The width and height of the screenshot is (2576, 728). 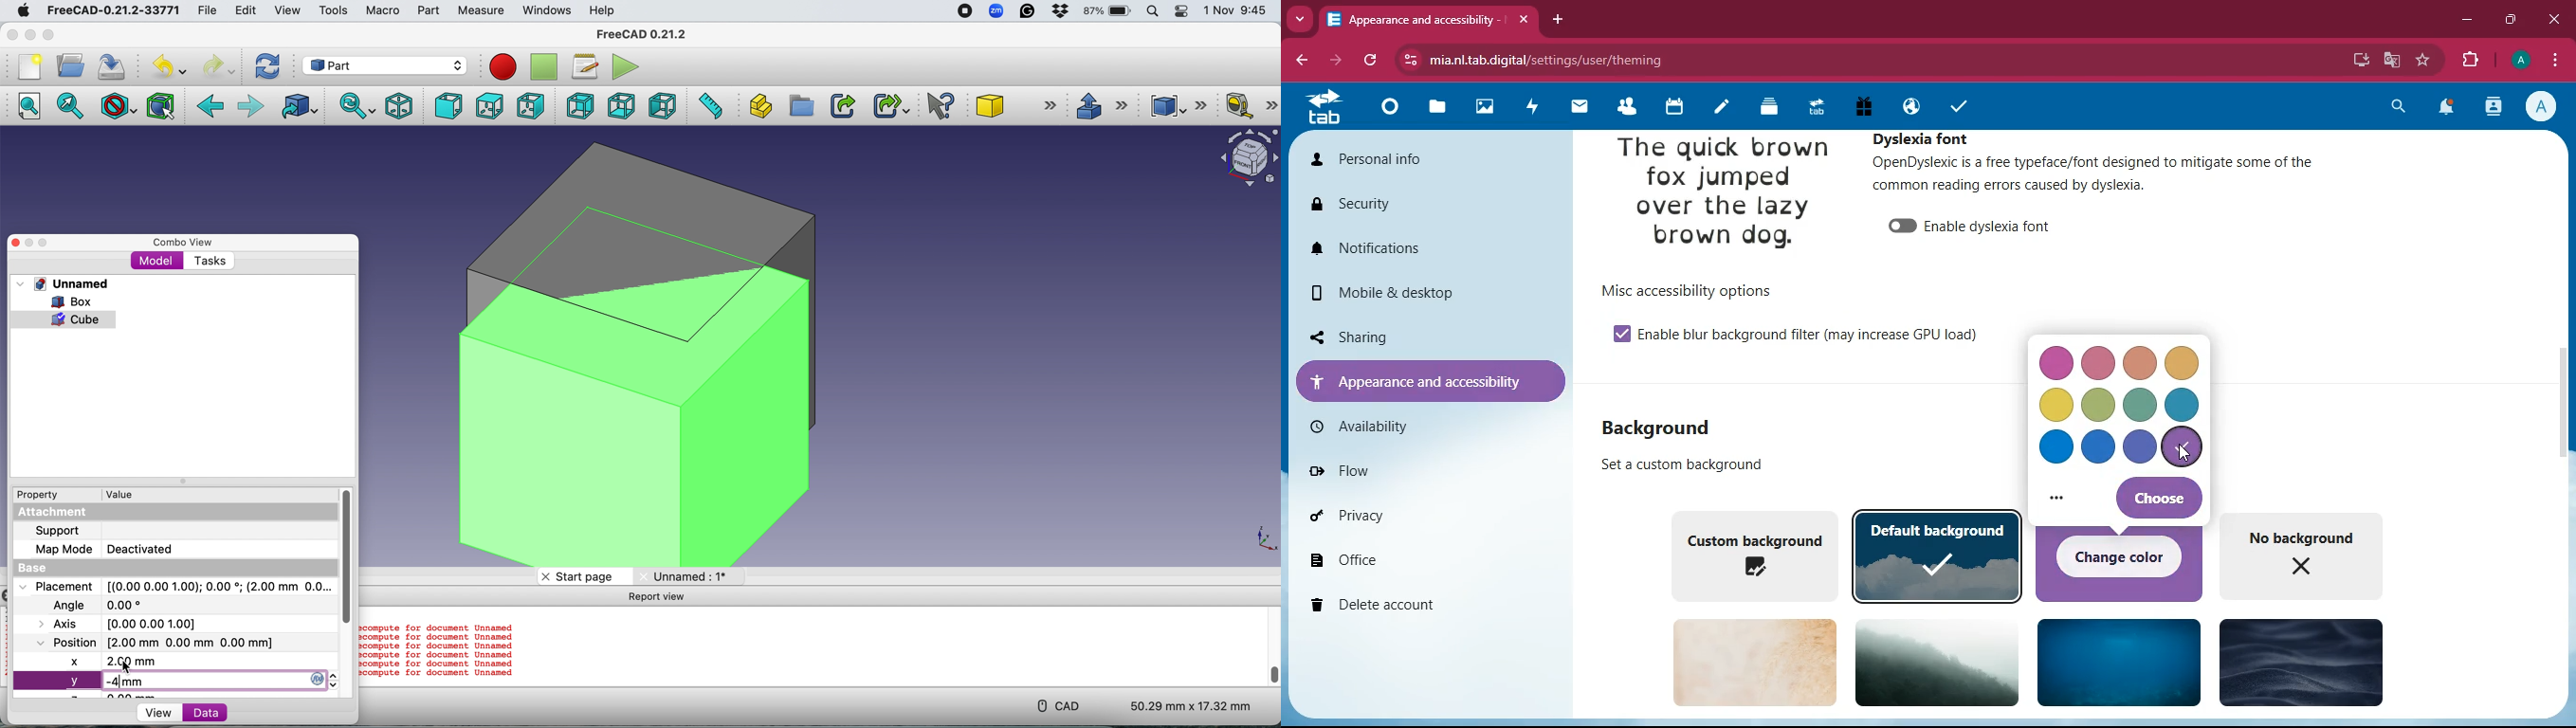 What do you see at coordinates (1660, 429) in the screenshot?
I see `background` at bounding box center [1660, 429].